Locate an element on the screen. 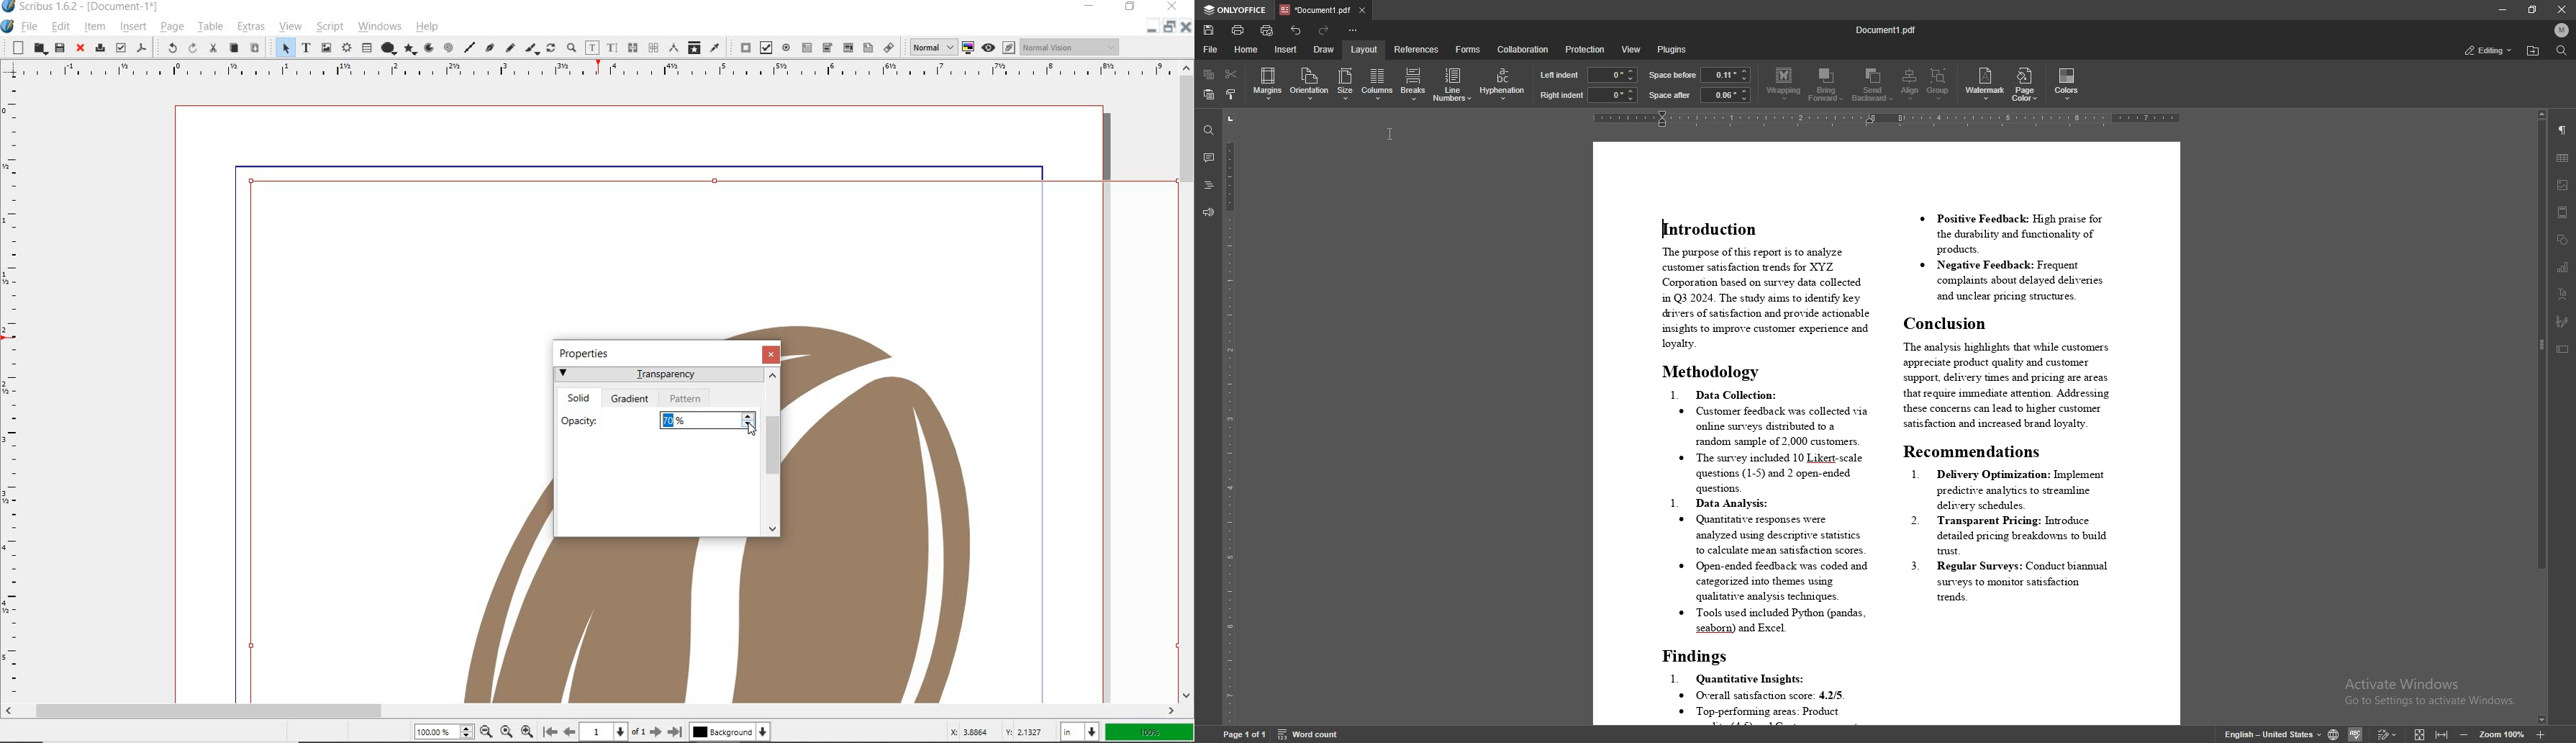  right indent is located at coordinates (1562, 95).